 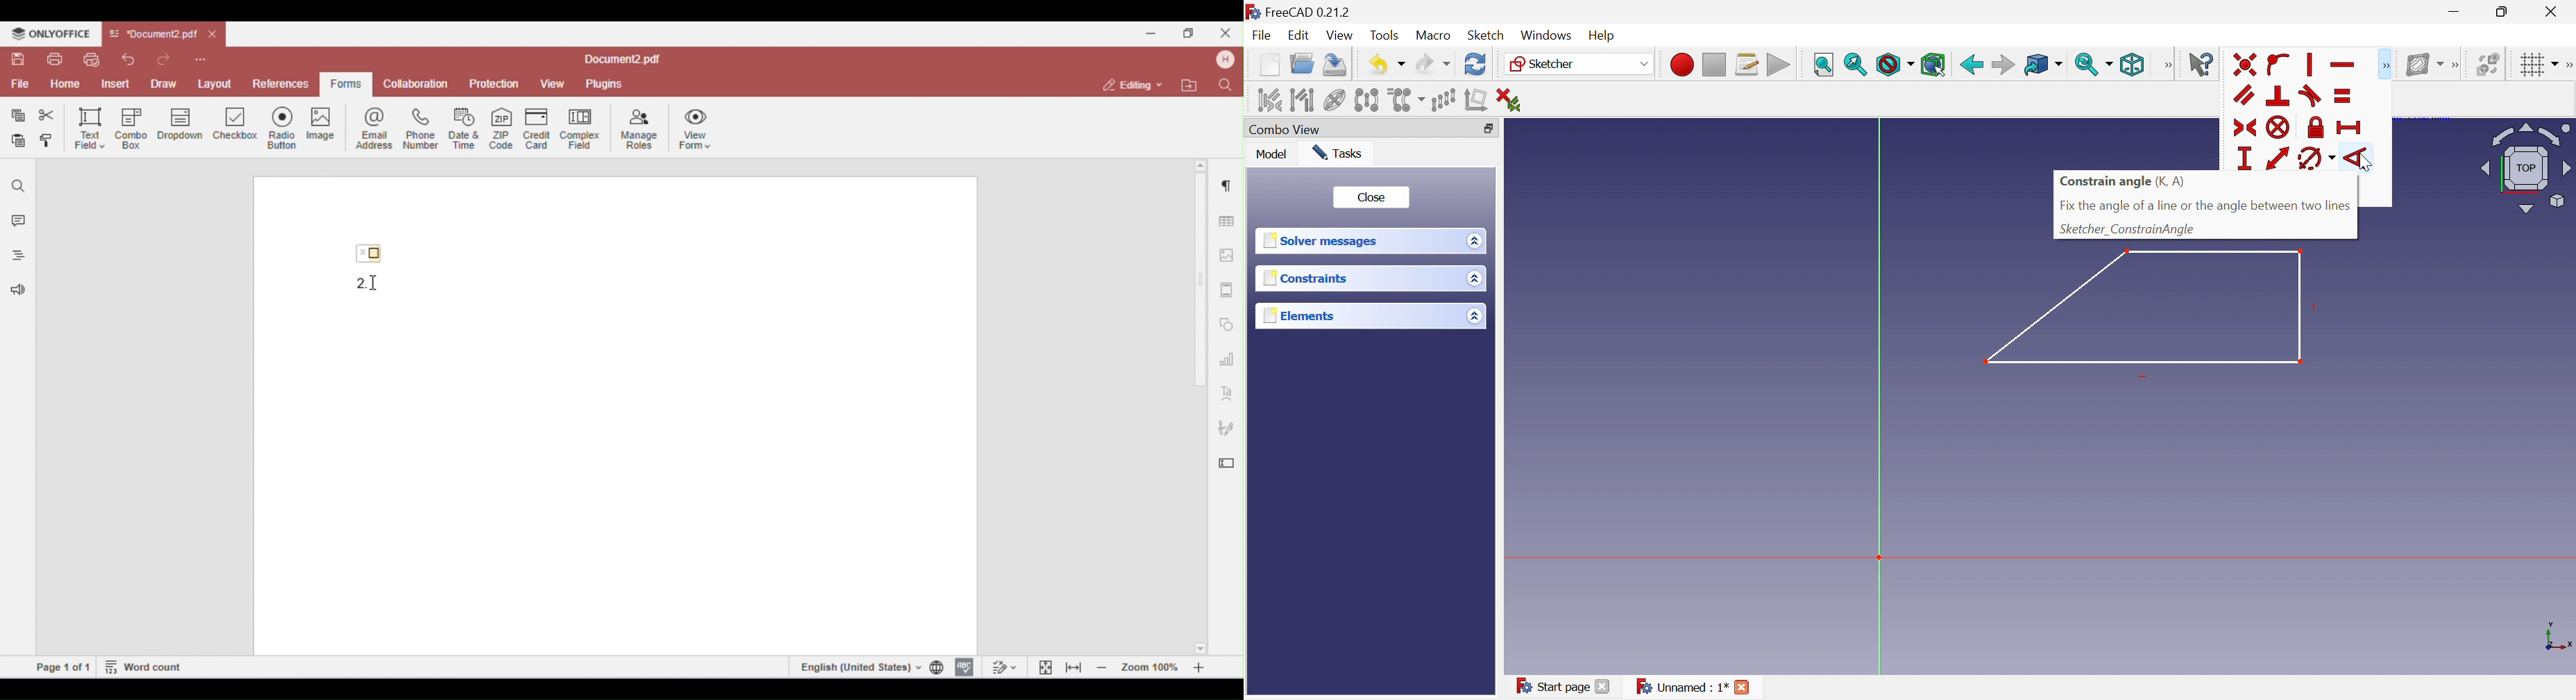 What do you see at coordinates (1777, 65) in the screenshot?
I see `Execute macro` at bounding box center [1777, 65].